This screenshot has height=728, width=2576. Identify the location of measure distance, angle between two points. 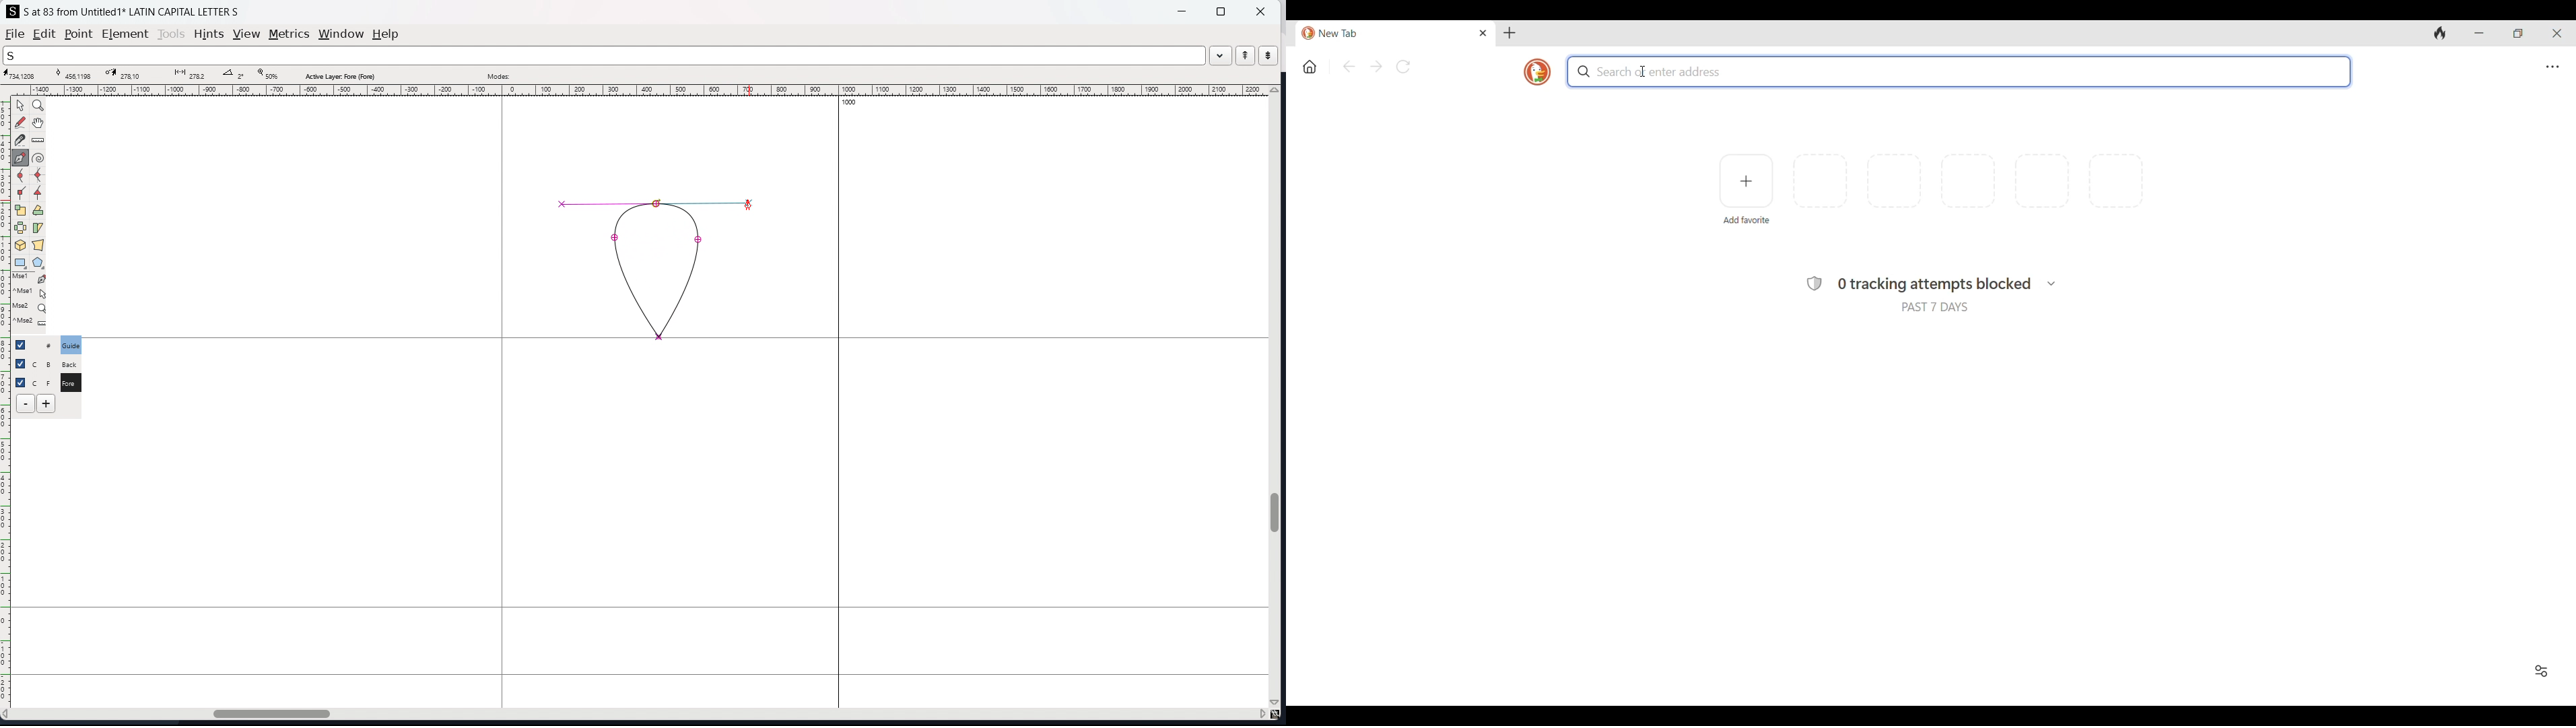
(38, 141).